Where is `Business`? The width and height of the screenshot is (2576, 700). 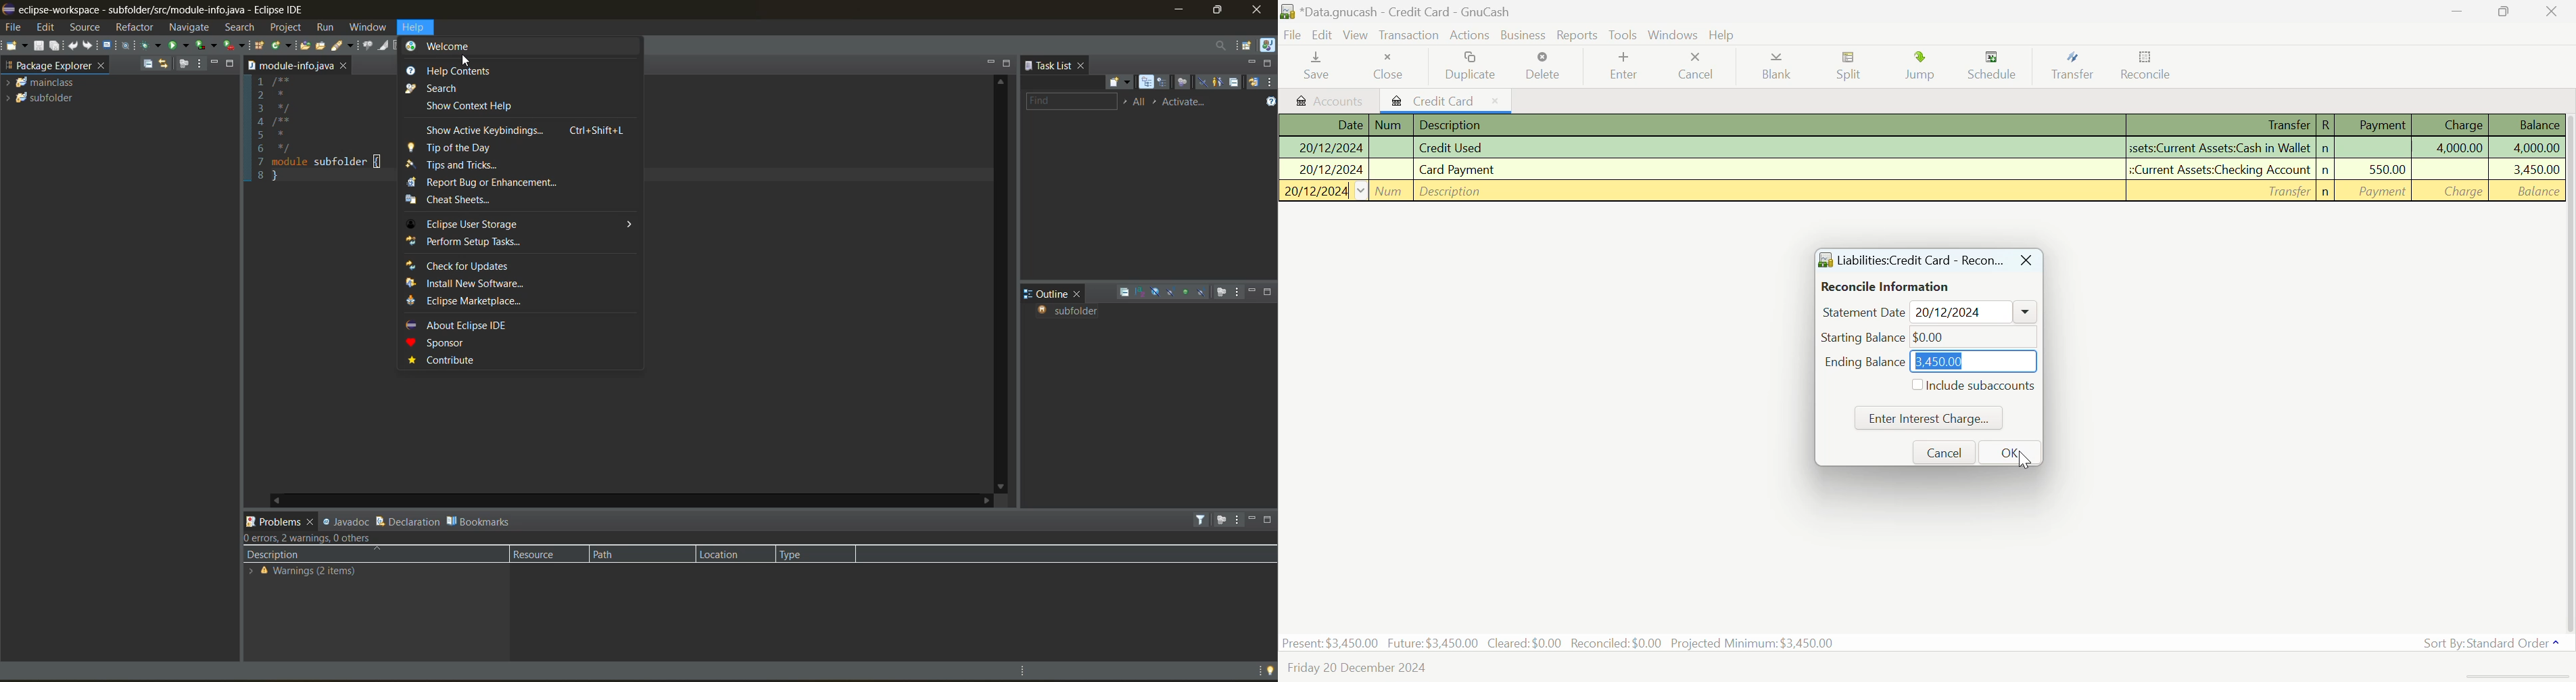
Business is located at coordinates (1522, 34).